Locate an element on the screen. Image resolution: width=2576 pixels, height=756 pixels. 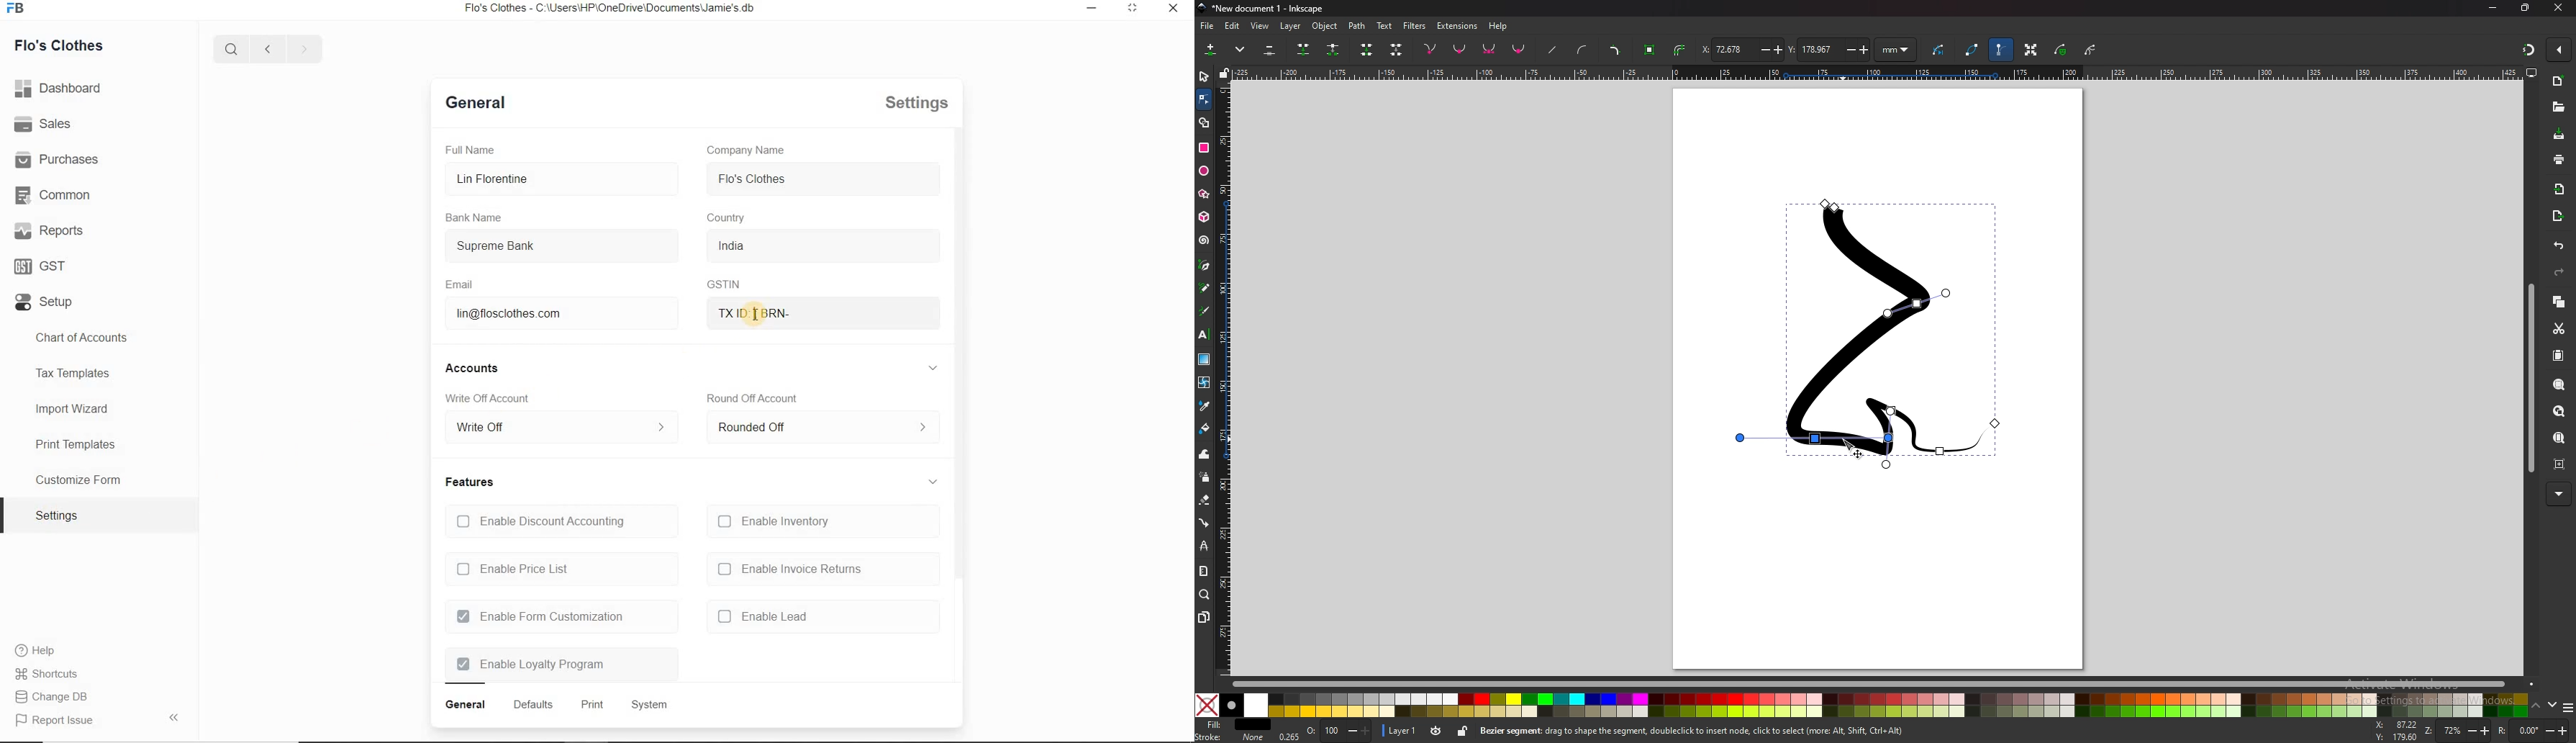
join endnotes with new segment is located at coordinates (1367, 50).